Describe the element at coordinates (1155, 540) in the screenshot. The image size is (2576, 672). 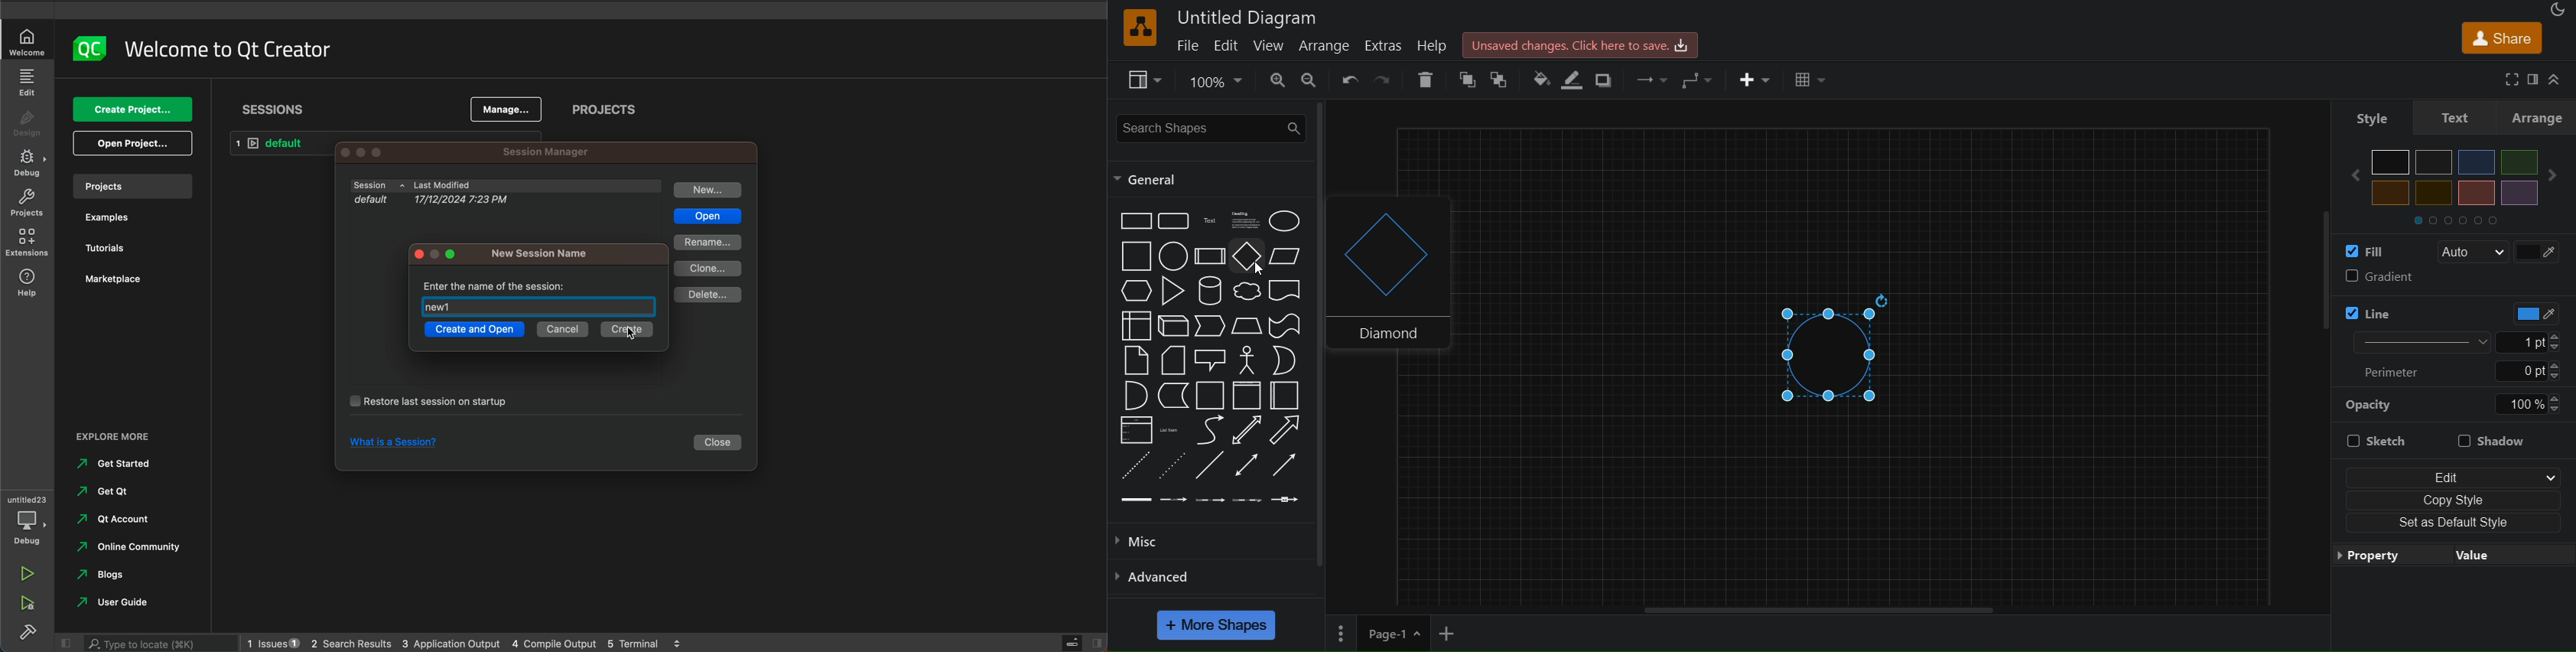
I see `misc` at that location.